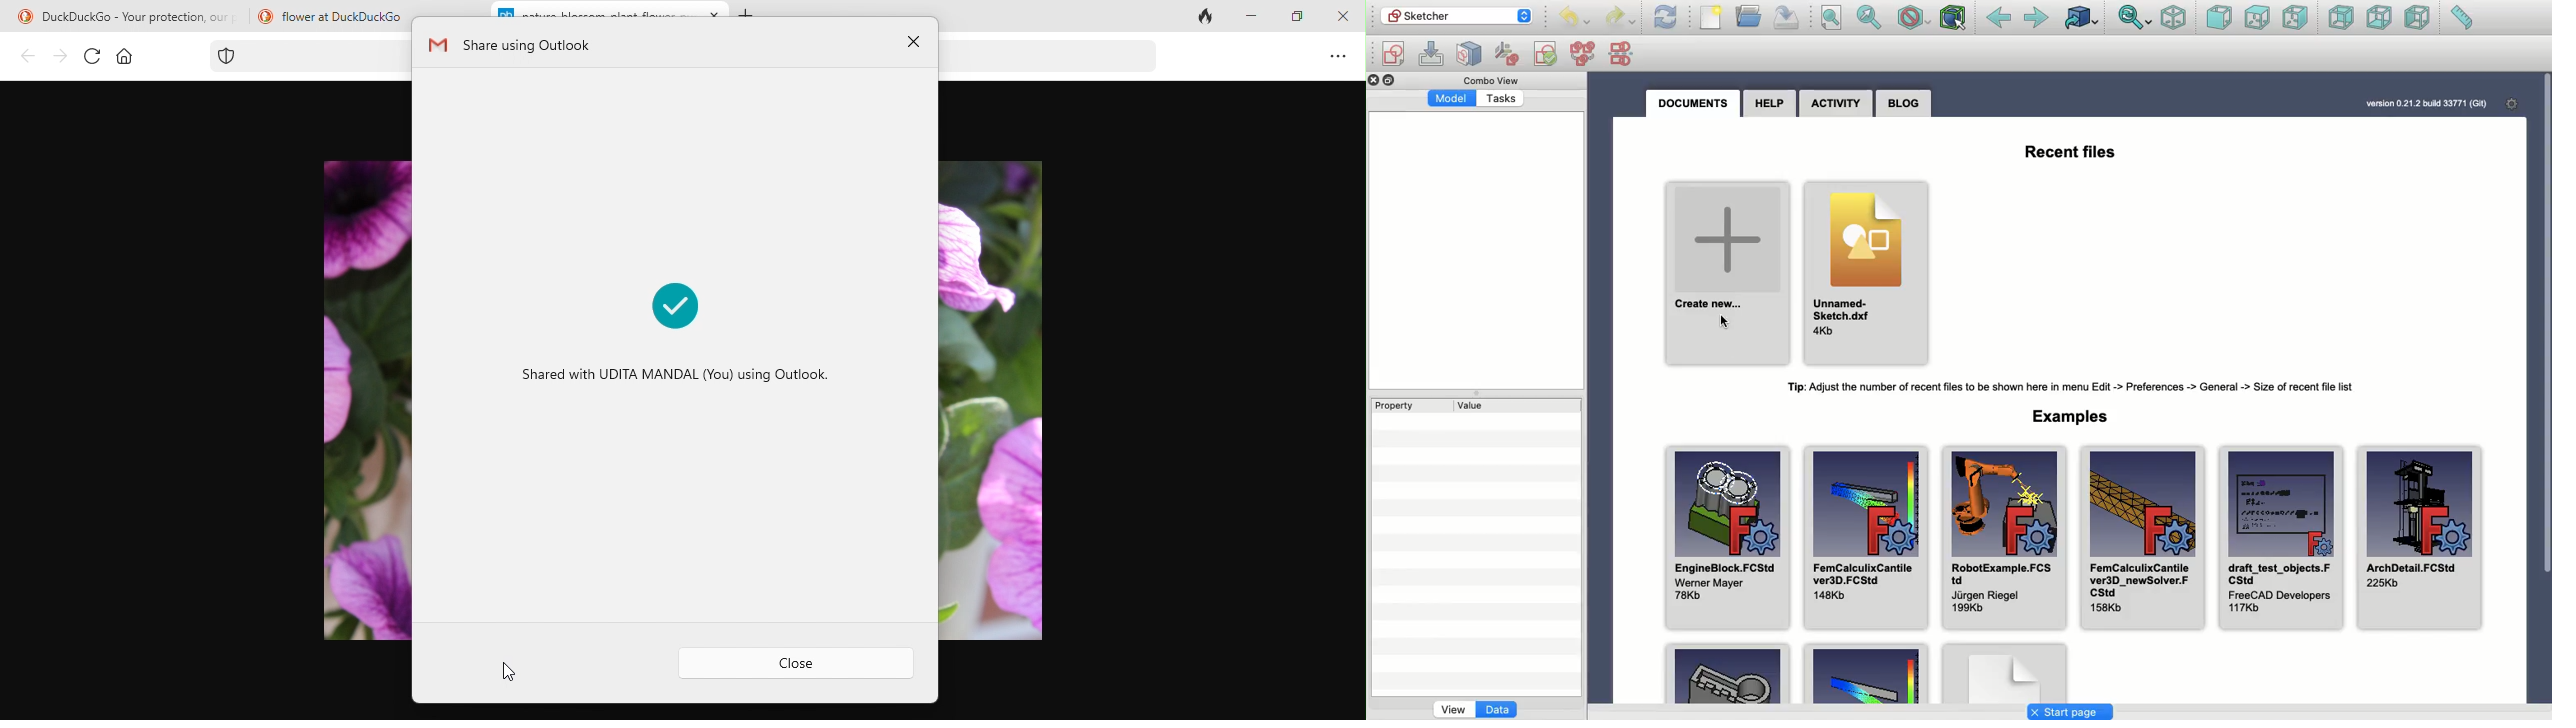 This screenshot has width=2576, height=728. What do you see at coordinates (1451, 710) in the screenshot?
I see `View` at bounding box center [1451, 710].